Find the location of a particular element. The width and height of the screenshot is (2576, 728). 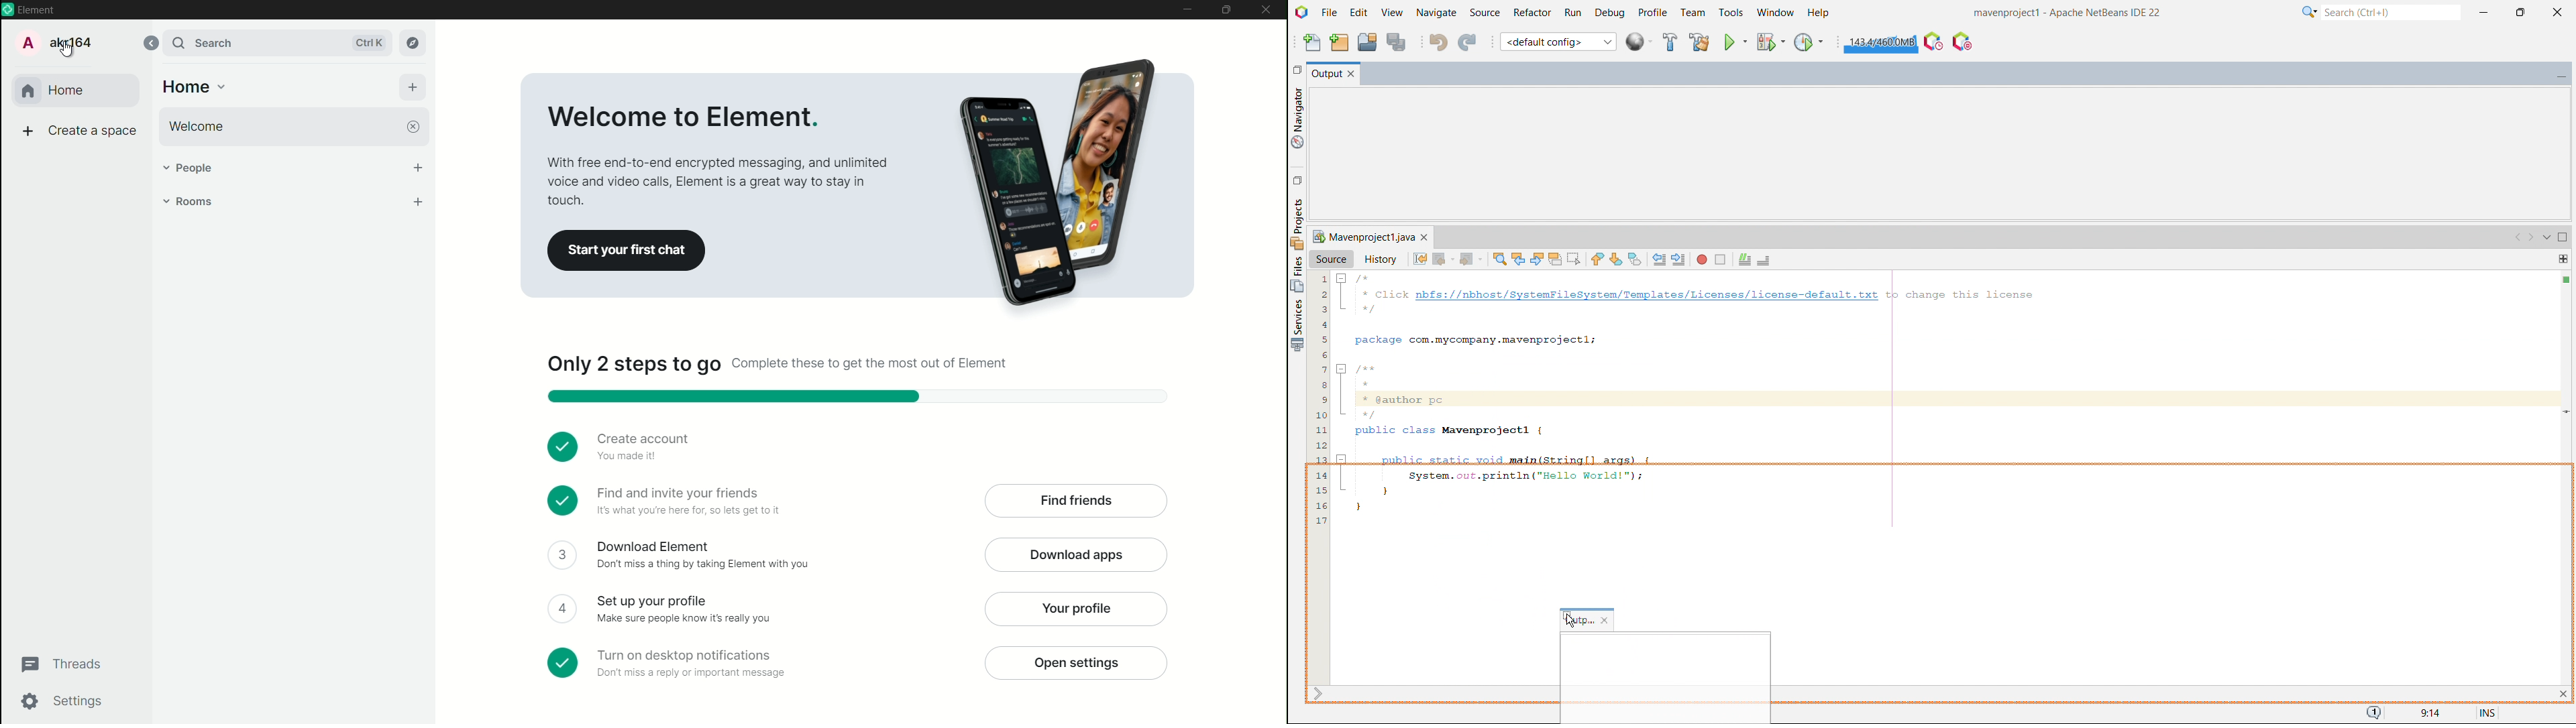

Preview box is located at coordinates (1665, 674).